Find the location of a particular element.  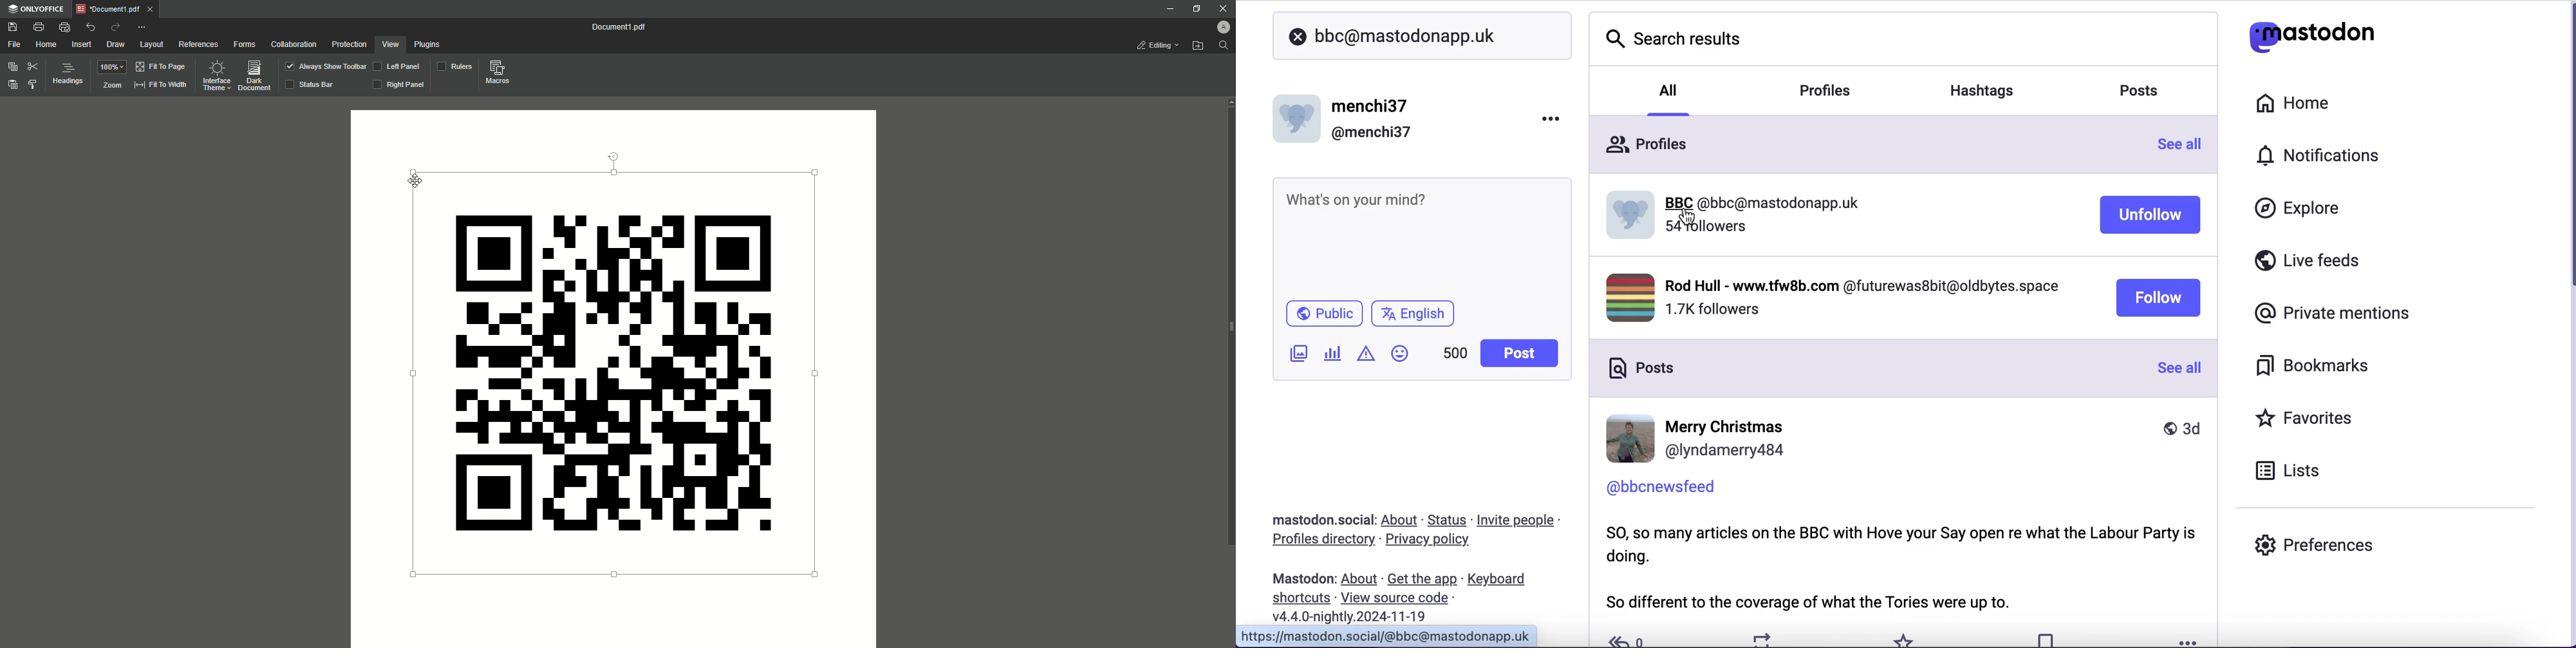

profiles is located at coordinates (1827, 89).